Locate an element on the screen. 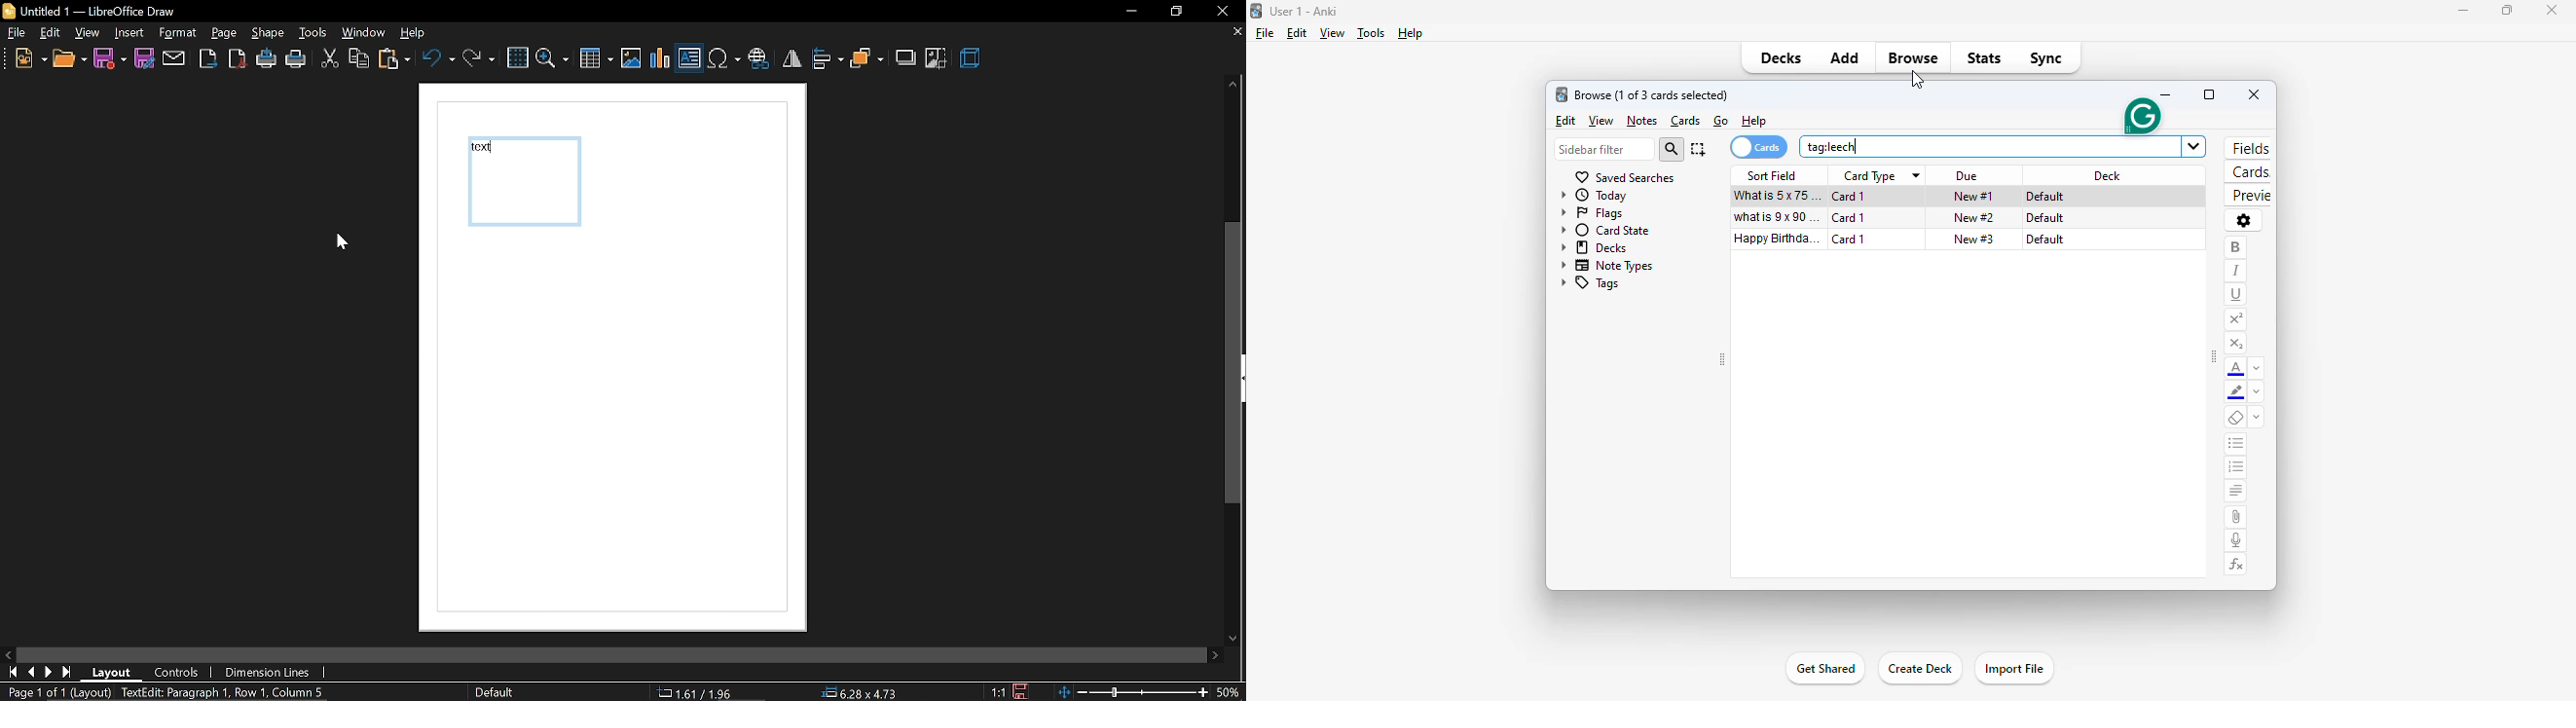  change zoom is located at coordinates (1135, 692).